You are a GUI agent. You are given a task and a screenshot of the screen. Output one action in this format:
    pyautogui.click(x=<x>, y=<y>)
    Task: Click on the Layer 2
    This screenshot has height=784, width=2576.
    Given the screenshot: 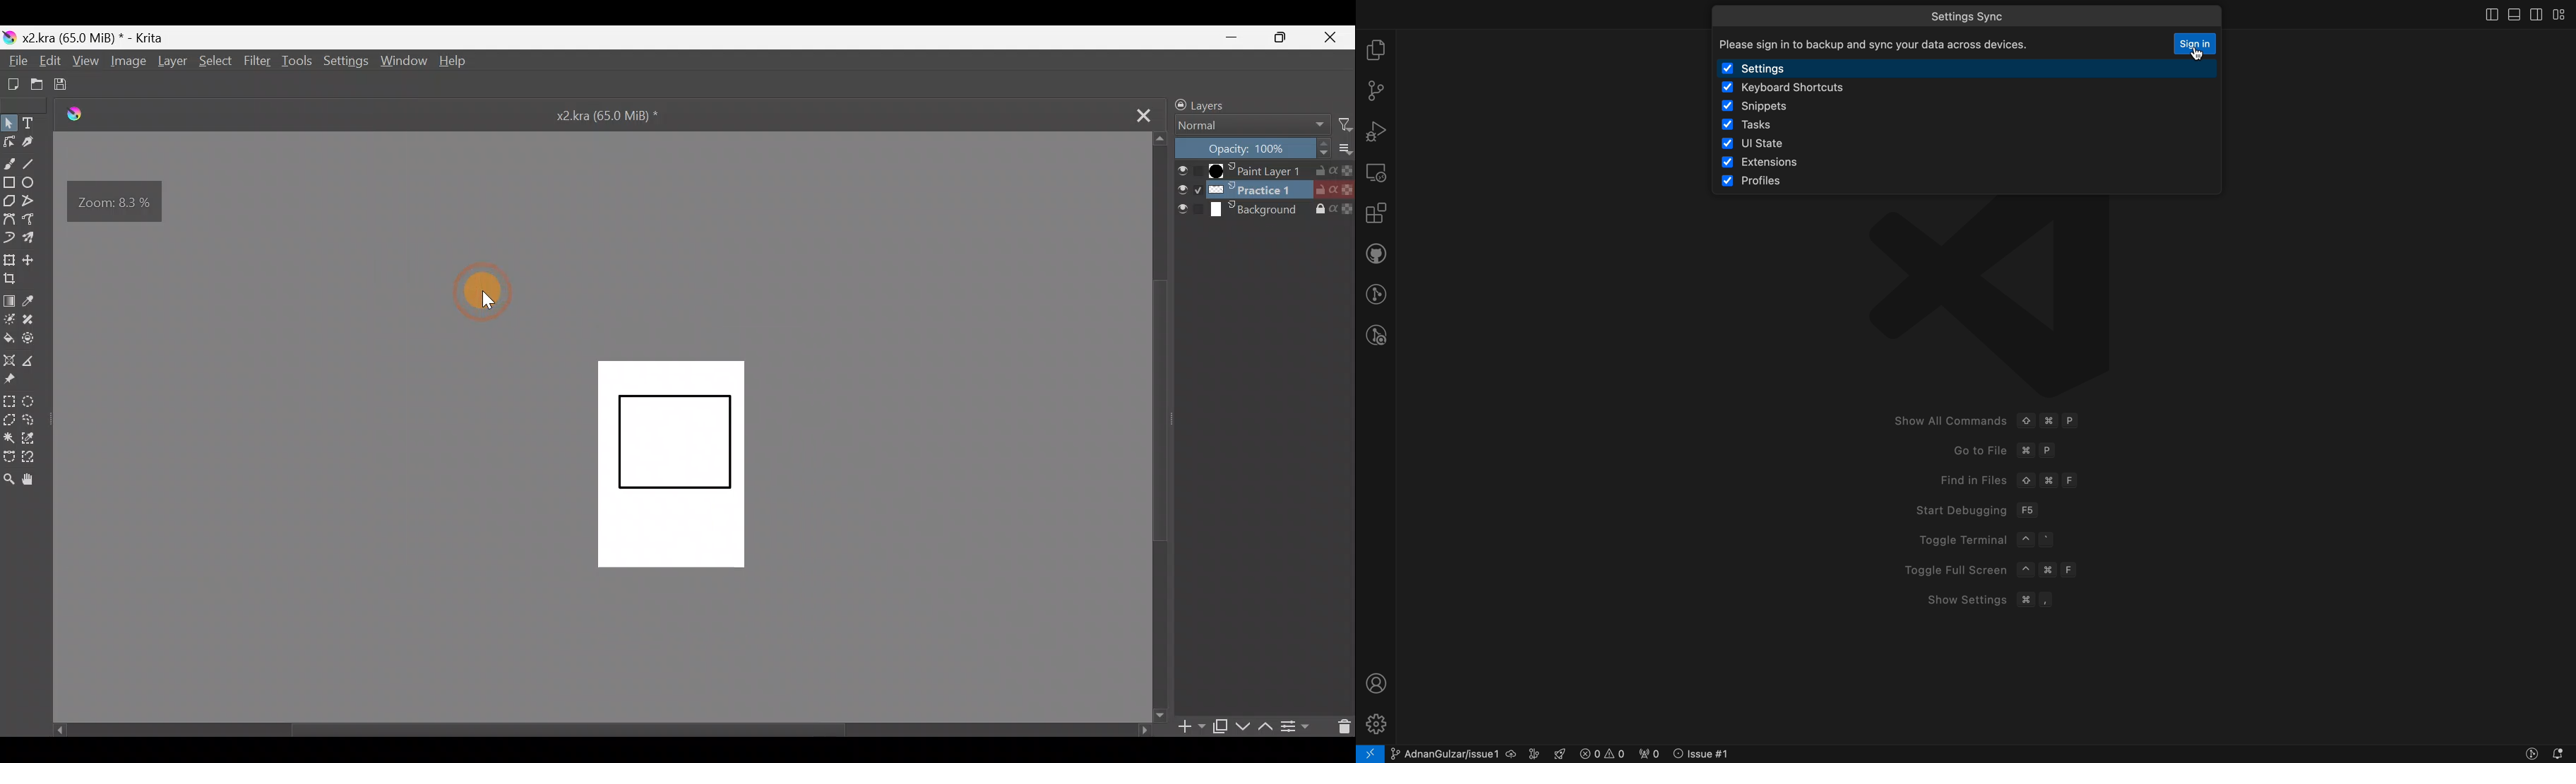 What is the action you would take?
    pyautogui.click(x=1264, y=189)
    